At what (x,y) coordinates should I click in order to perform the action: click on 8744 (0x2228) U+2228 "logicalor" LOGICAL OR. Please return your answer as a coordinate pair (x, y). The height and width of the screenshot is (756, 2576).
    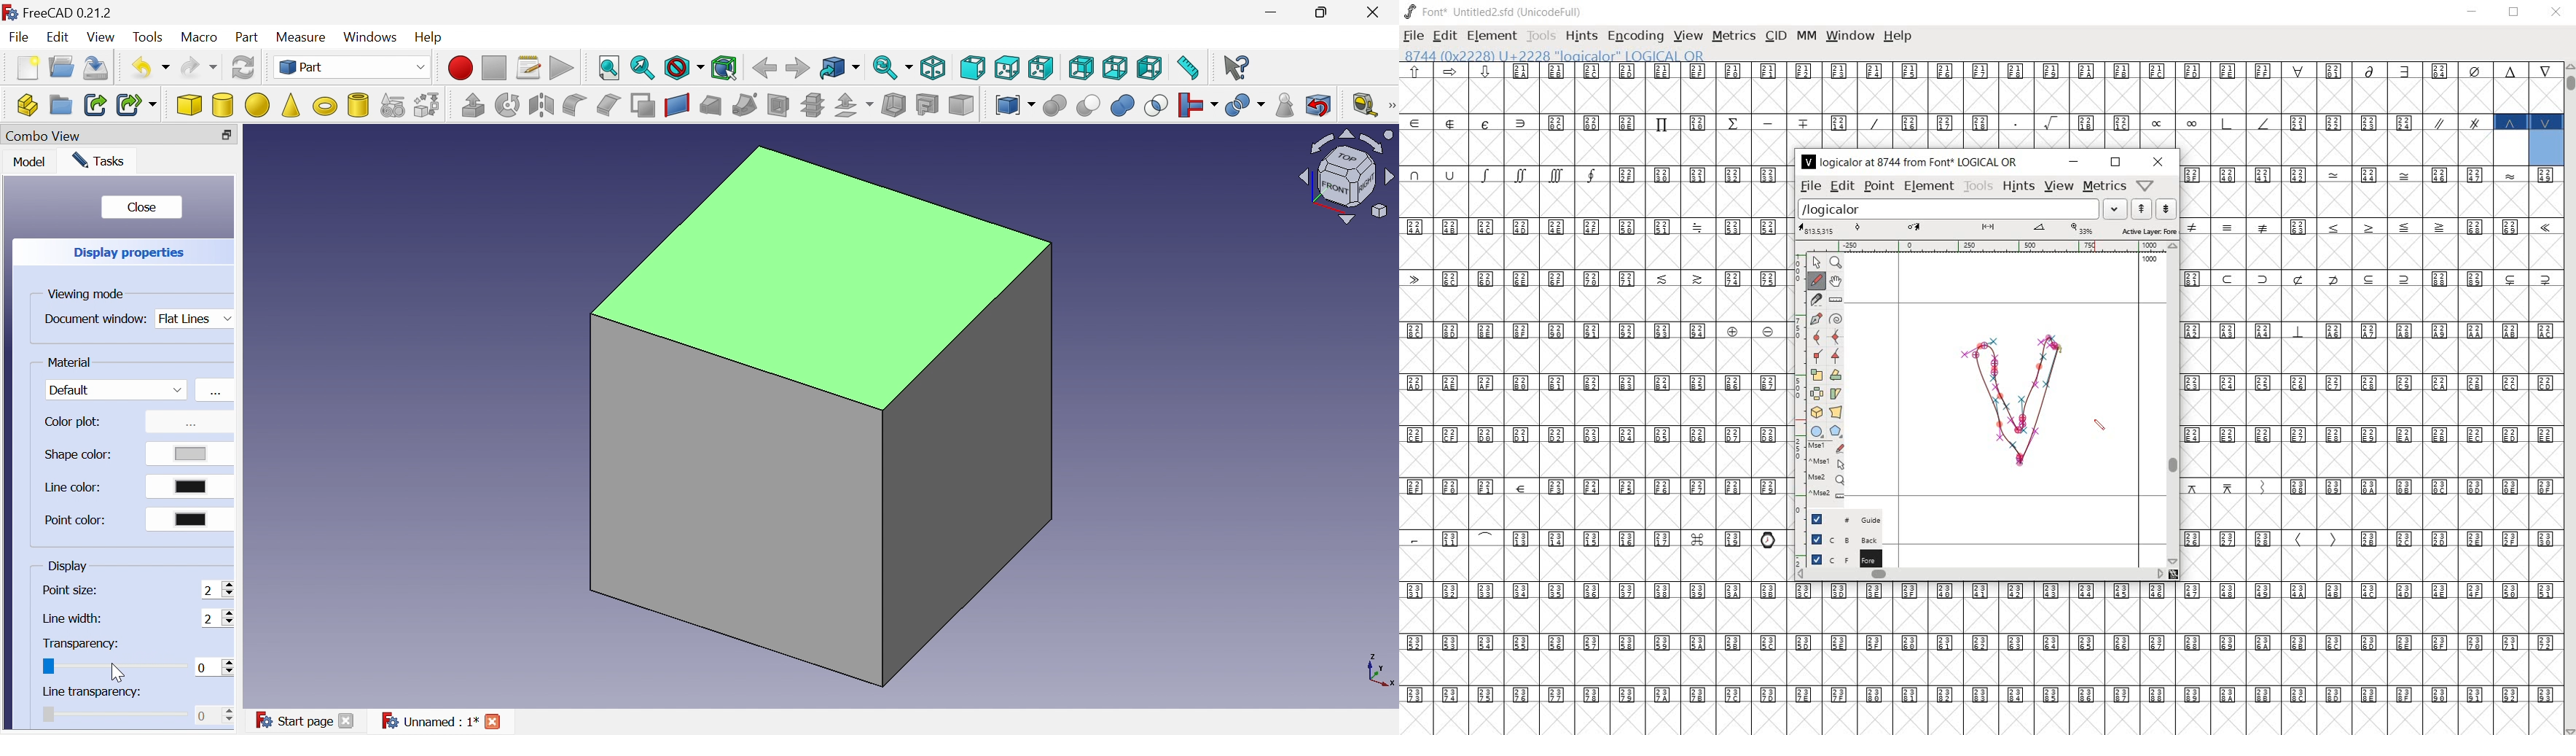
    Looking at the image, I should click on (2541, 148).